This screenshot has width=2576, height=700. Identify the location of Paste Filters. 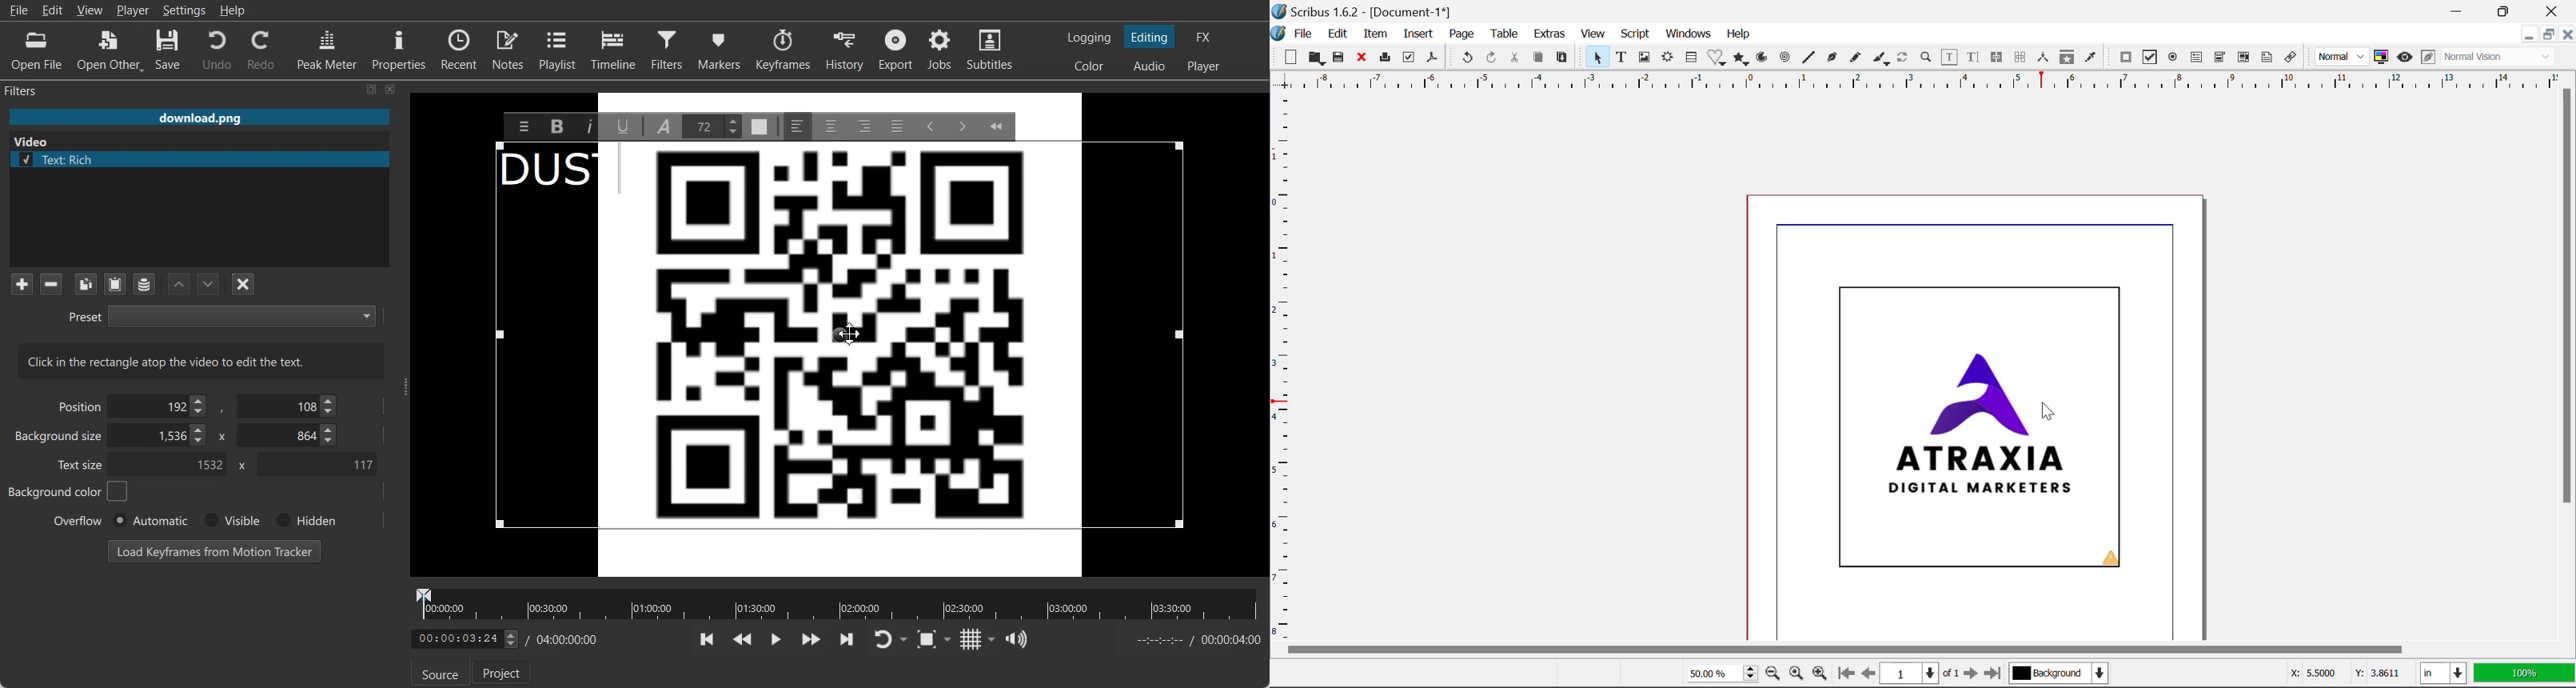
(115, 285).